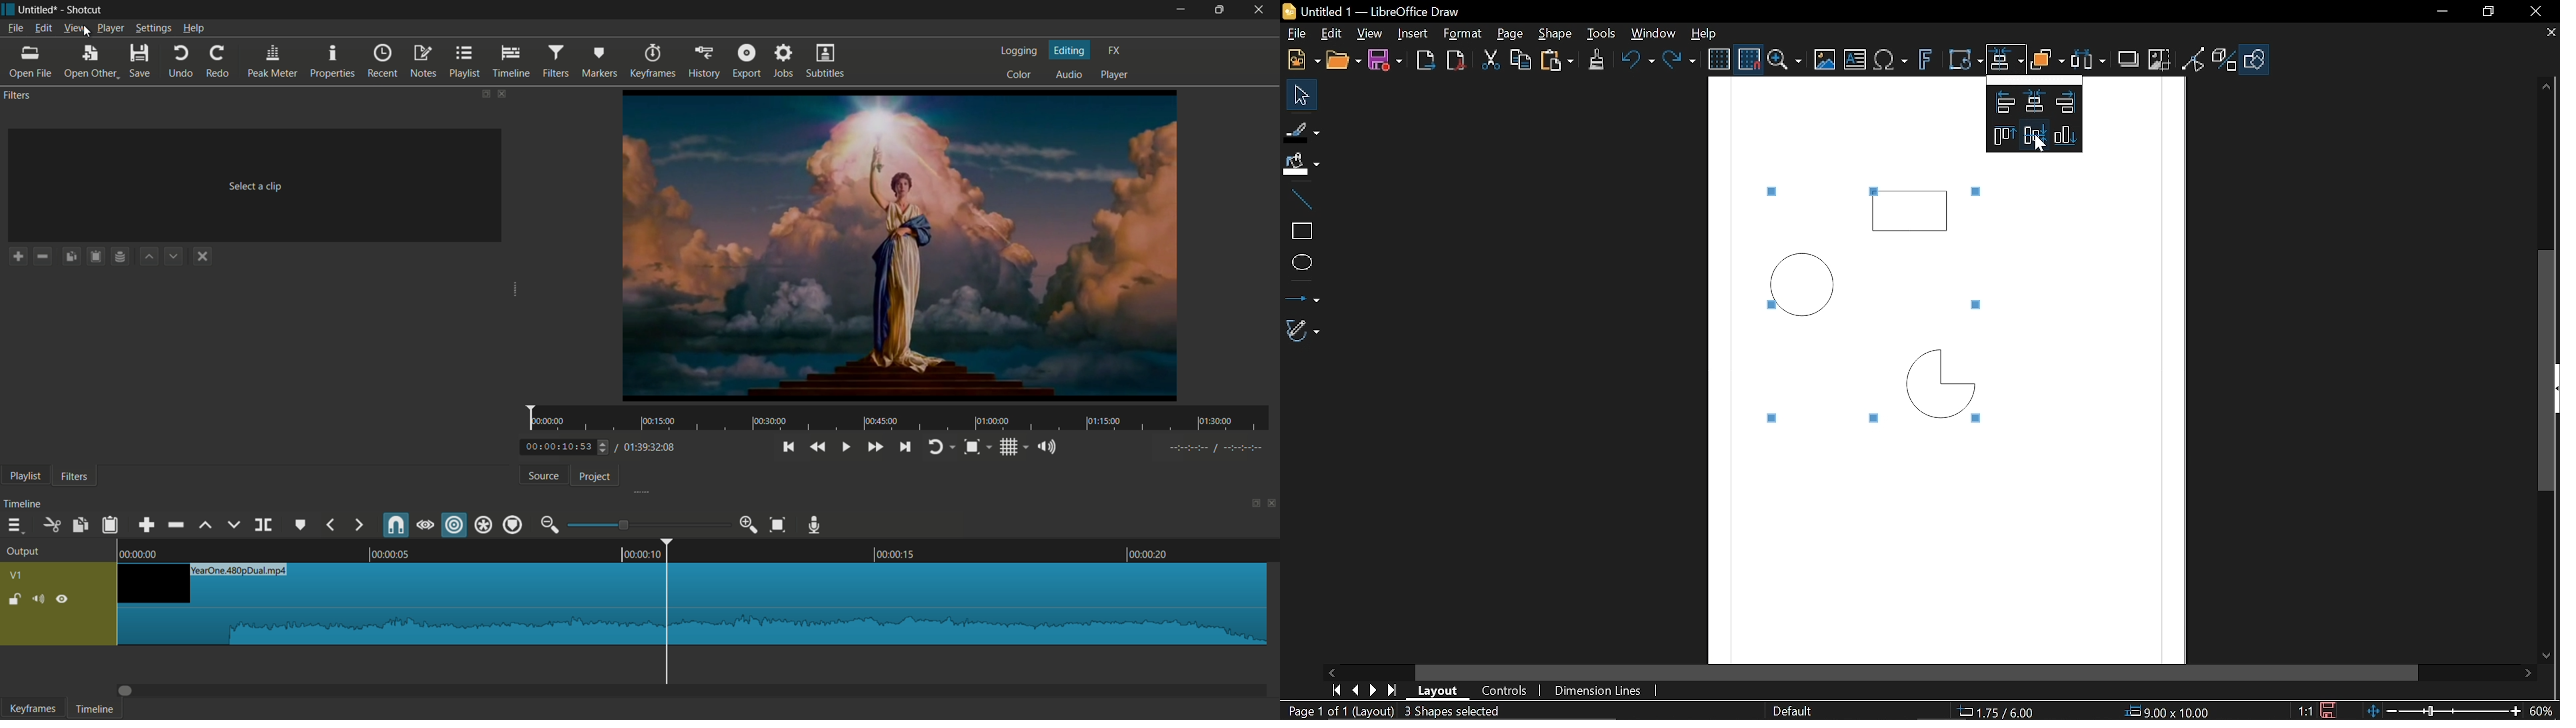 The width and height of the screenshot is (2576, 728). What do you see at coordinates (2038, 148) in the screenshot?
I see `Cursor` at bounding box center [2038, 148].